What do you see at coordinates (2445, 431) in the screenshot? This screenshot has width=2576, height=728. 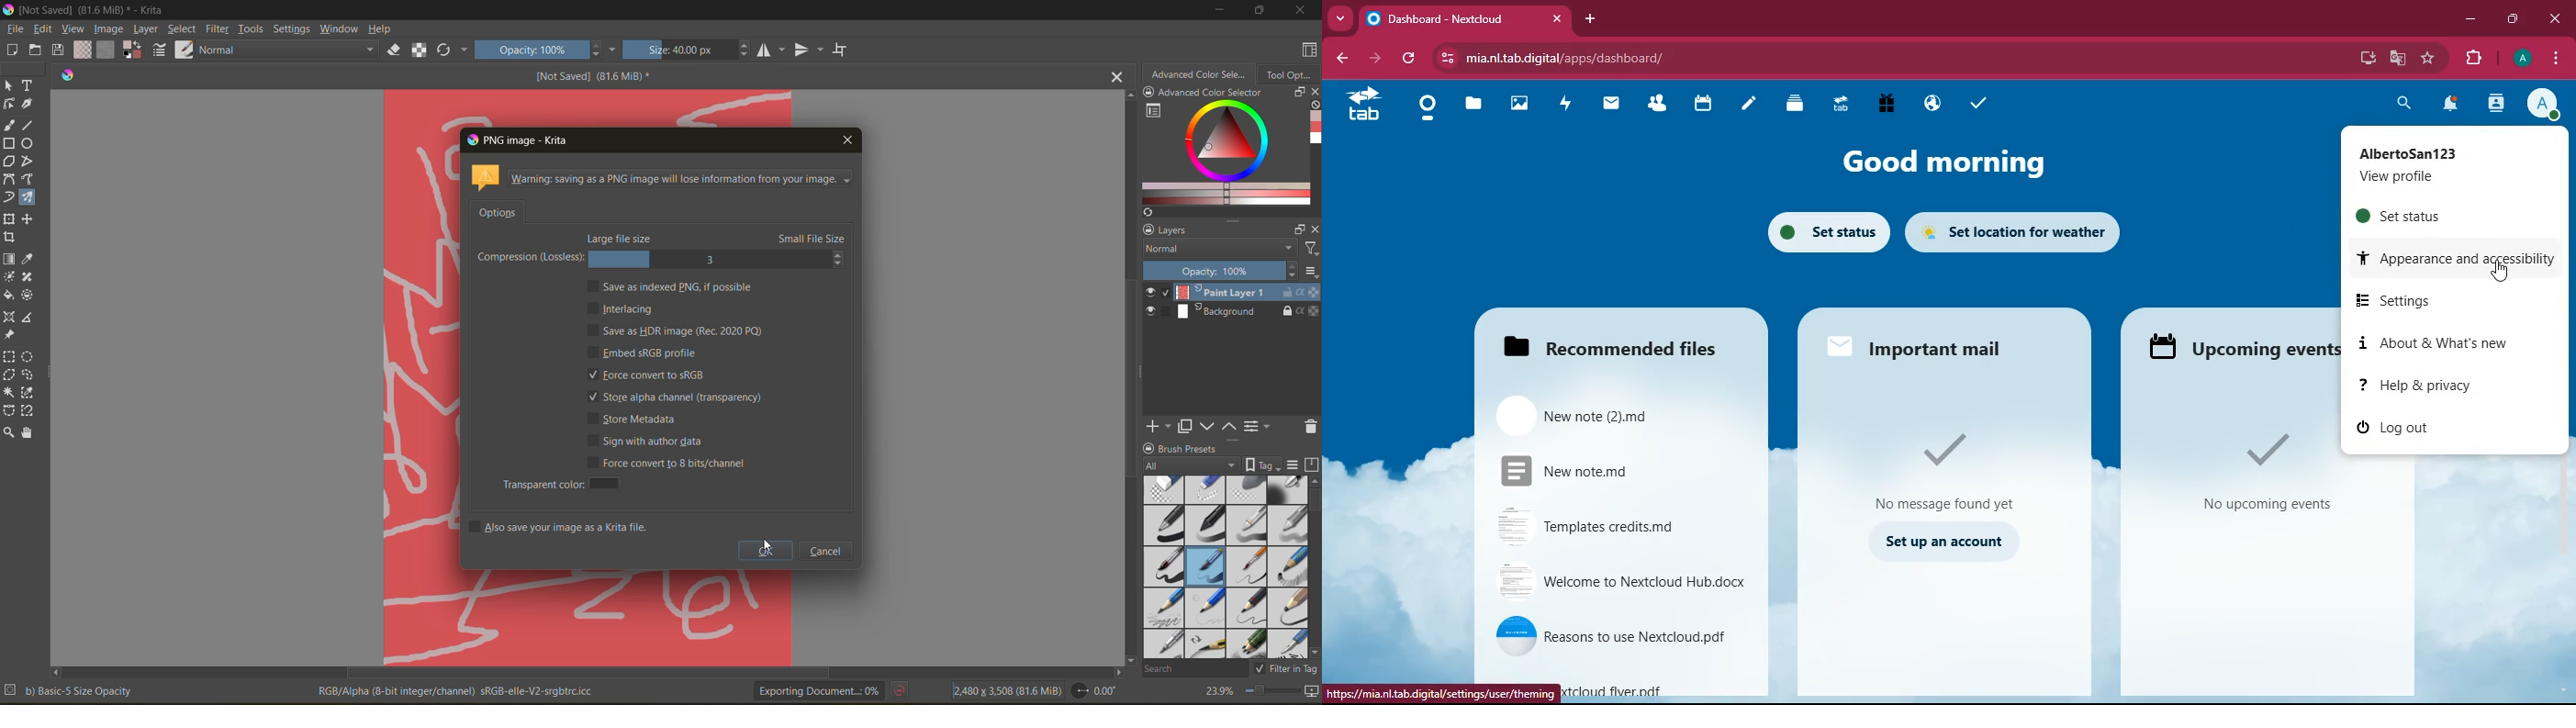 I see `log out` at bounding box center [2445, 431].